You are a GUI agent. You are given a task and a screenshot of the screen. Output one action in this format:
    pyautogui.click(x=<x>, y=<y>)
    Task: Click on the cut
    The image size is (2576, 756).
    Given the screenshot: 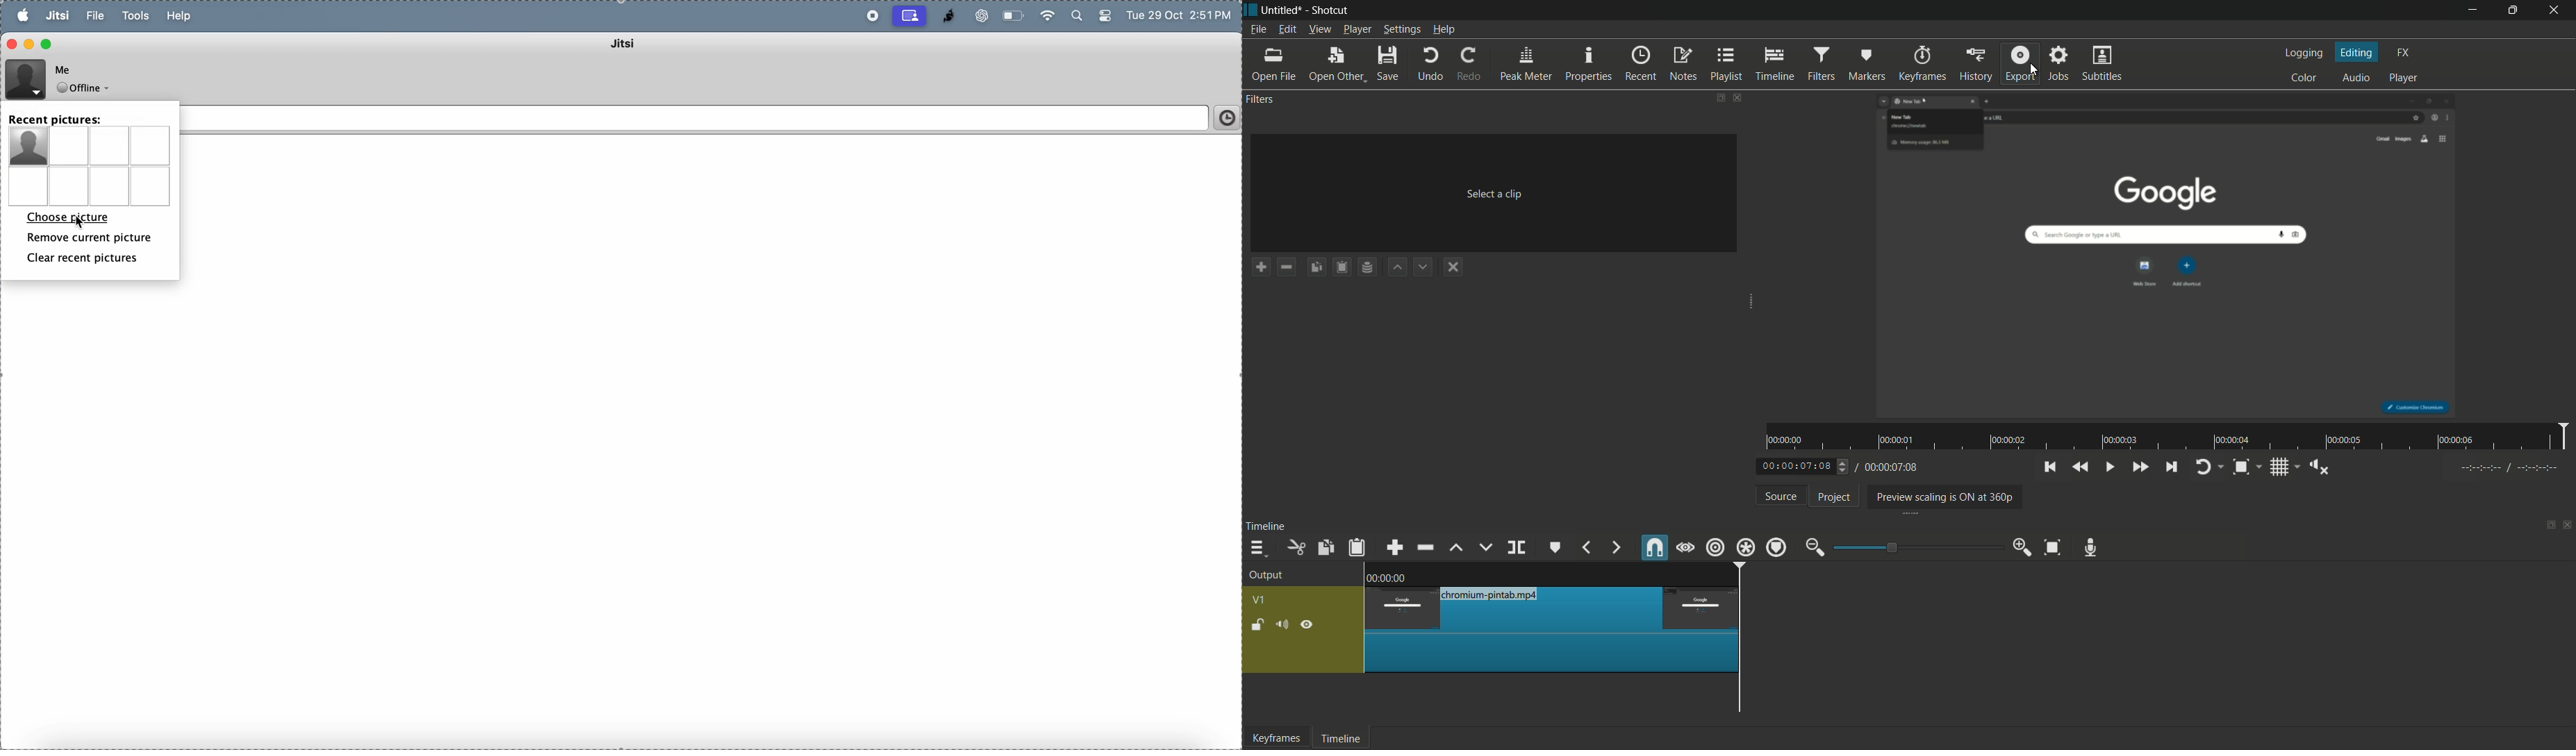 What is the action you would take?
    pyautogui.click(x=1296, y=549)
    